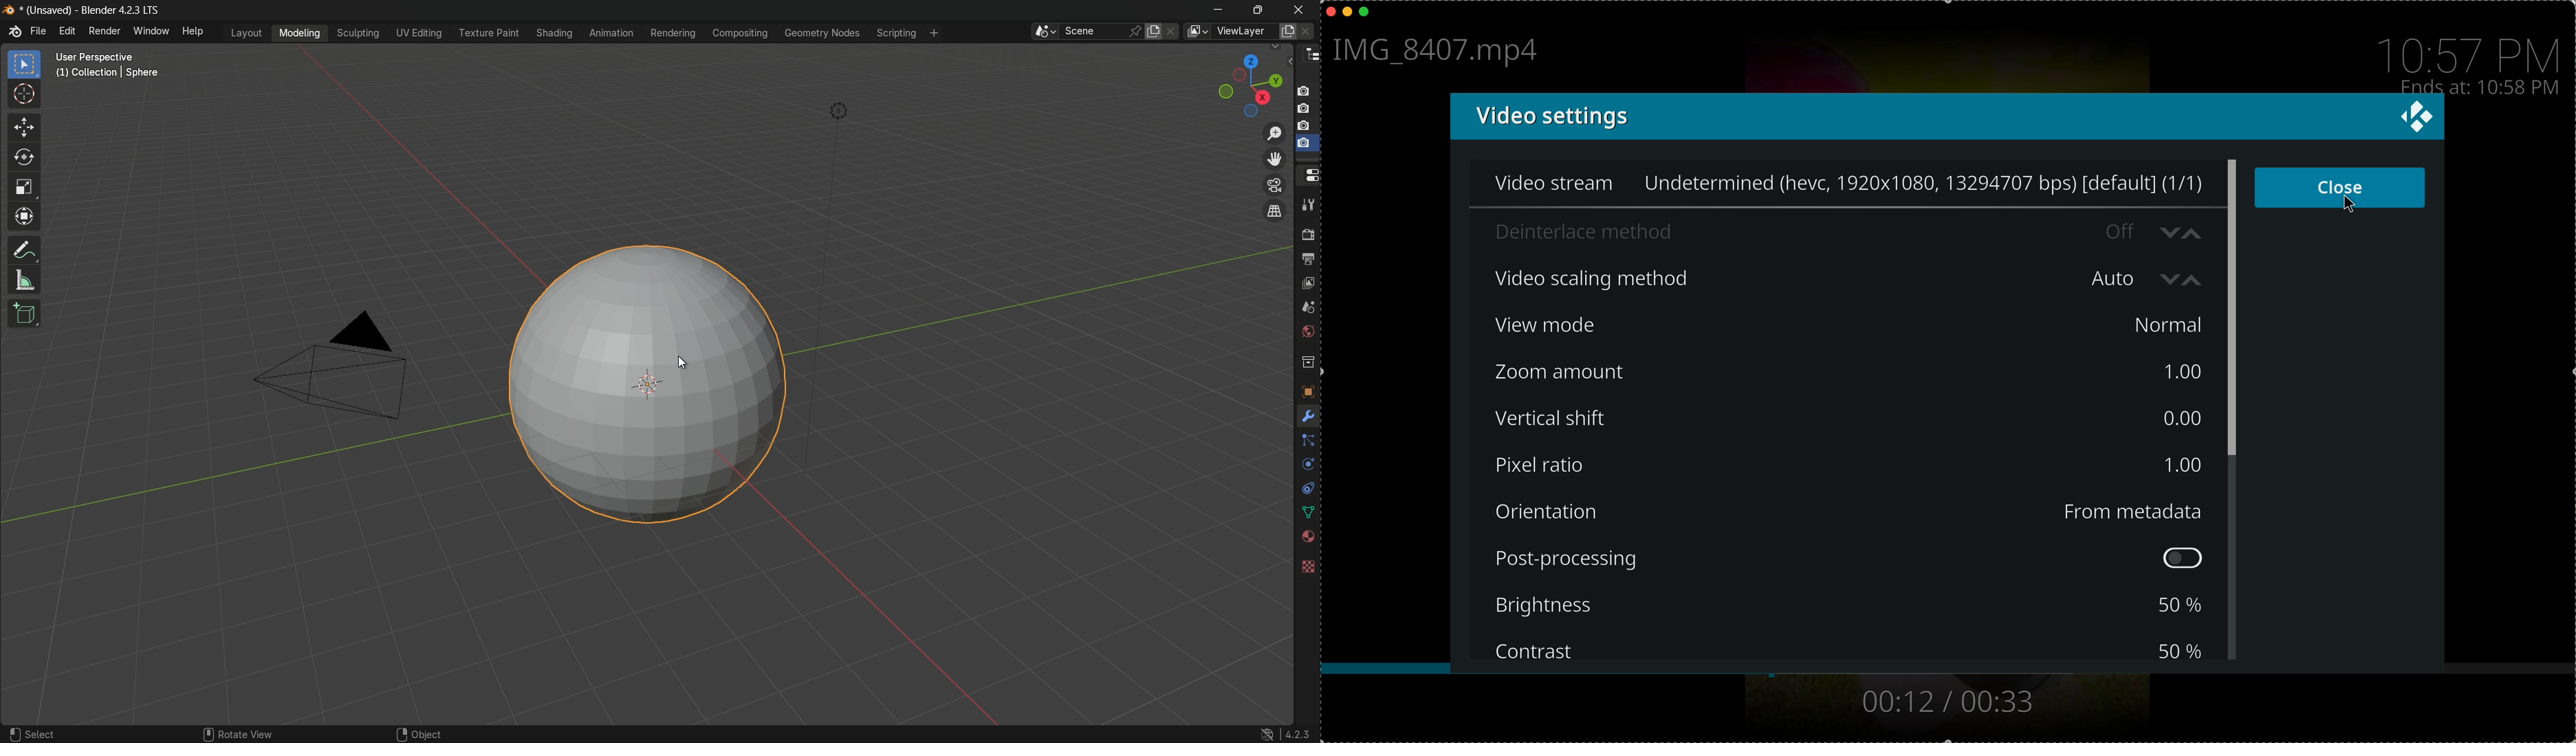 Image resolution: width=2576 pixels, height=756 pixels. Describe the element at coordinates (103, 31) in the screenshot. I see `render menu` at that location.